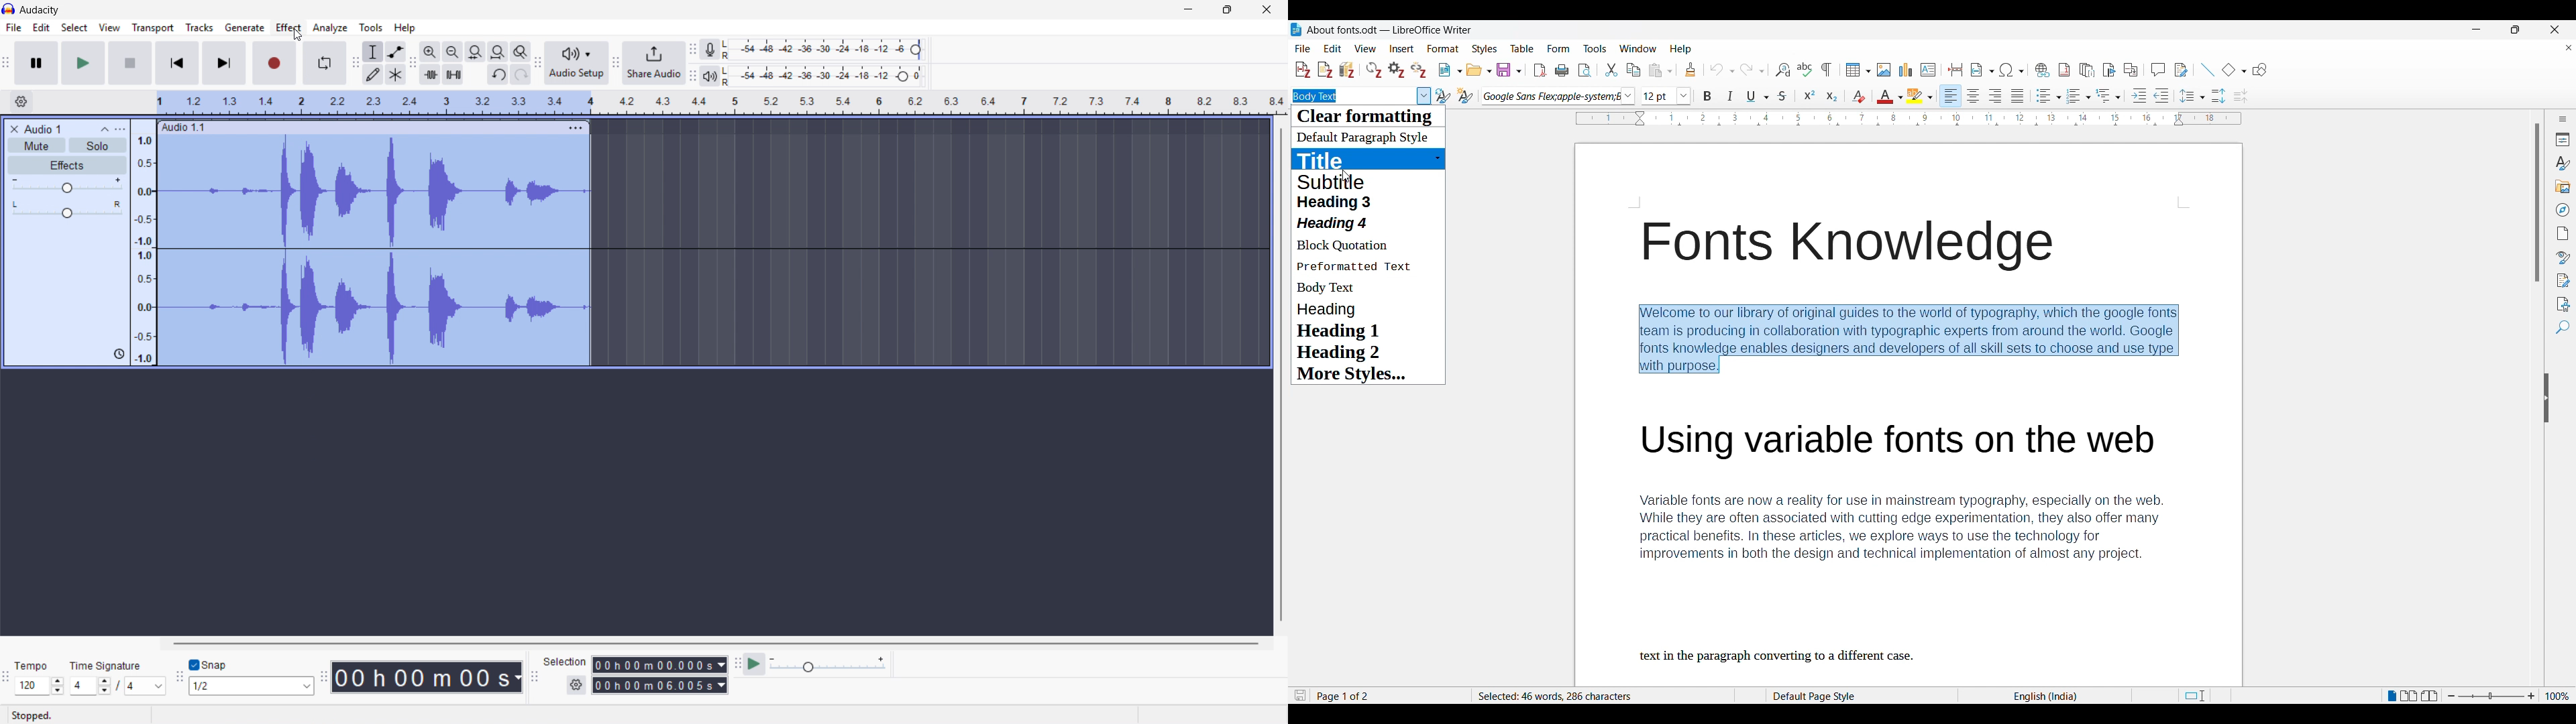 The image size is (2576, 728). What do you see at coordinates (395, 75) in the screenshot?
I see `Multi tool` at bounding box center [395, 75].